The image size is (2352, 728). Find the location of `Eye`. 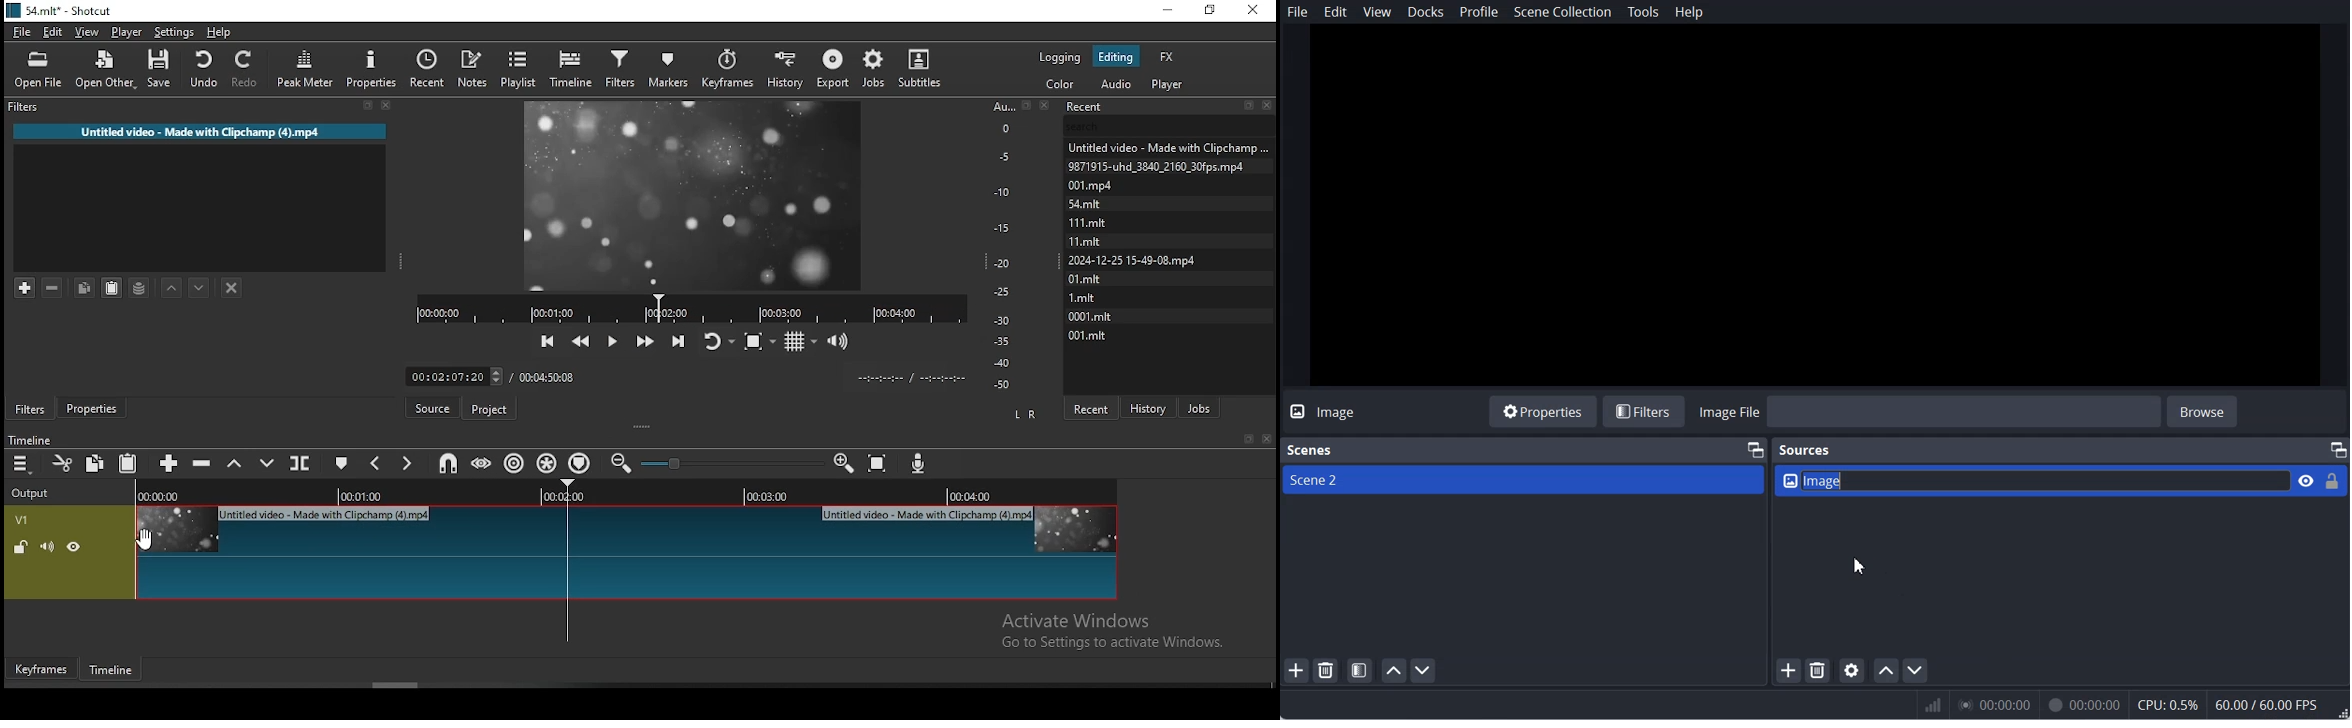

Eye is located at coordinates (2306, 480).